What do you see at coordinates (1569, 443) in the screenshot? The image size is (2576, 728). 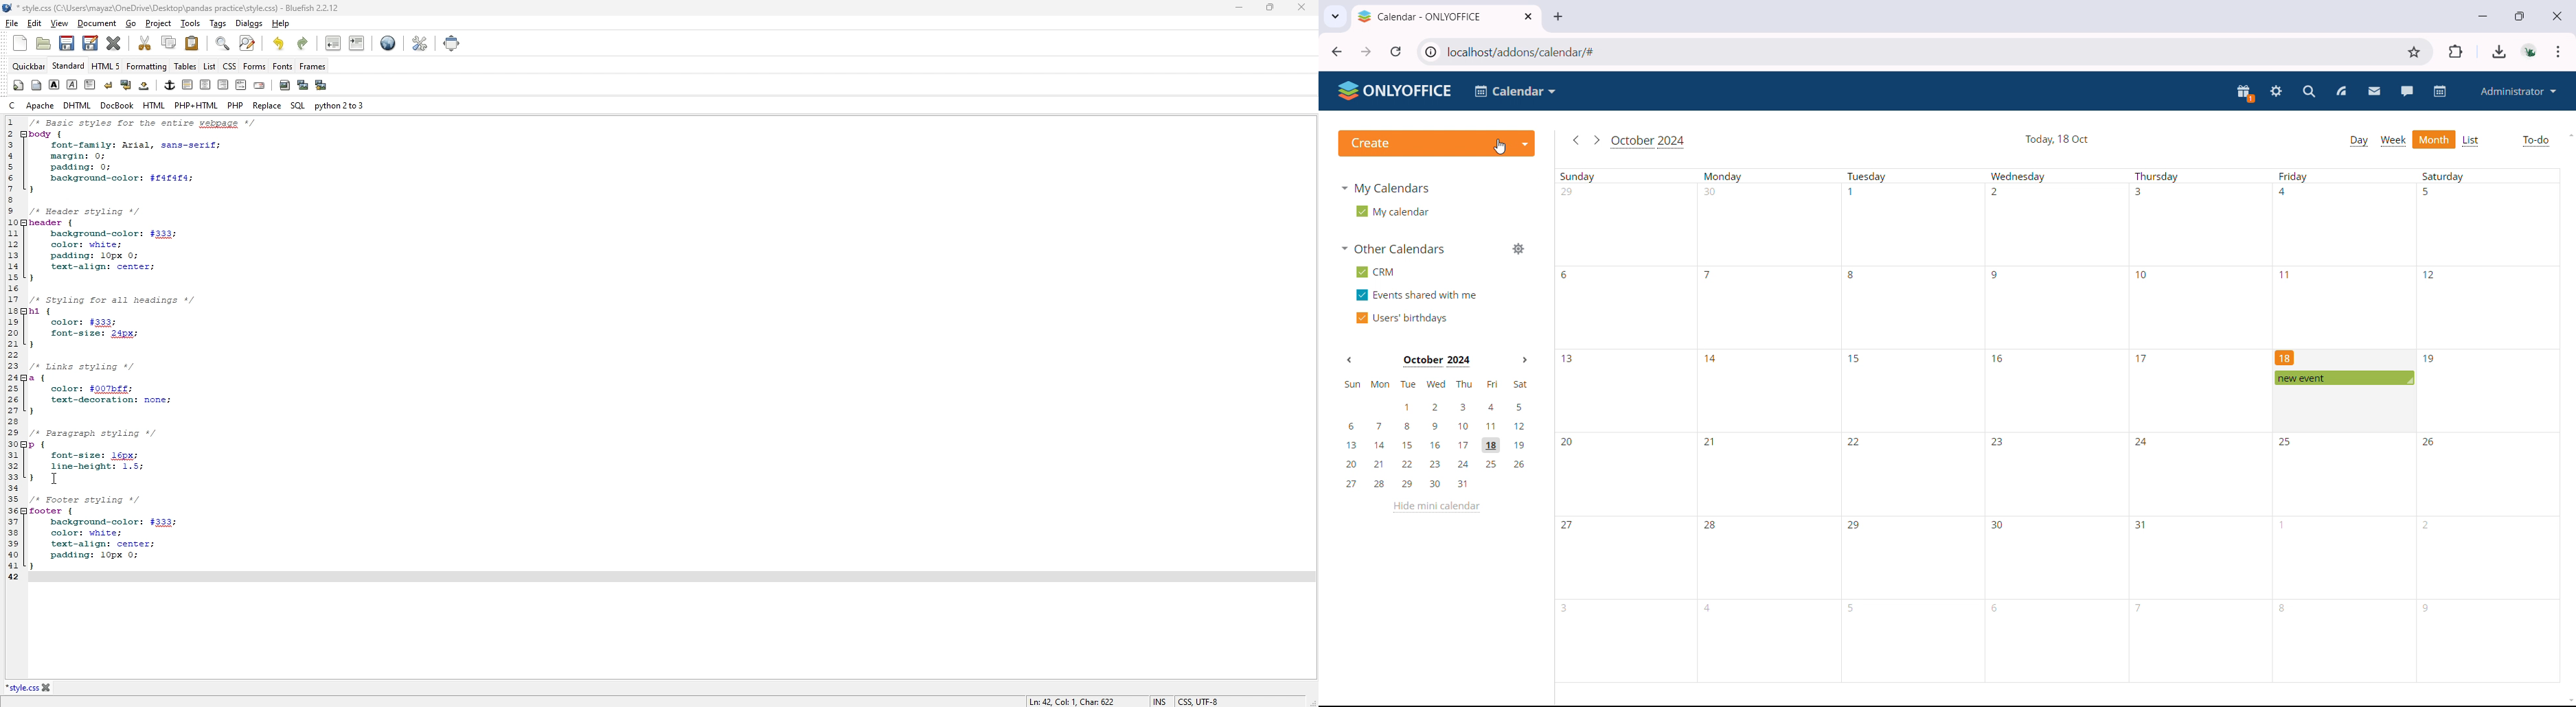 I see `20` at bounding box center [1569, 443].